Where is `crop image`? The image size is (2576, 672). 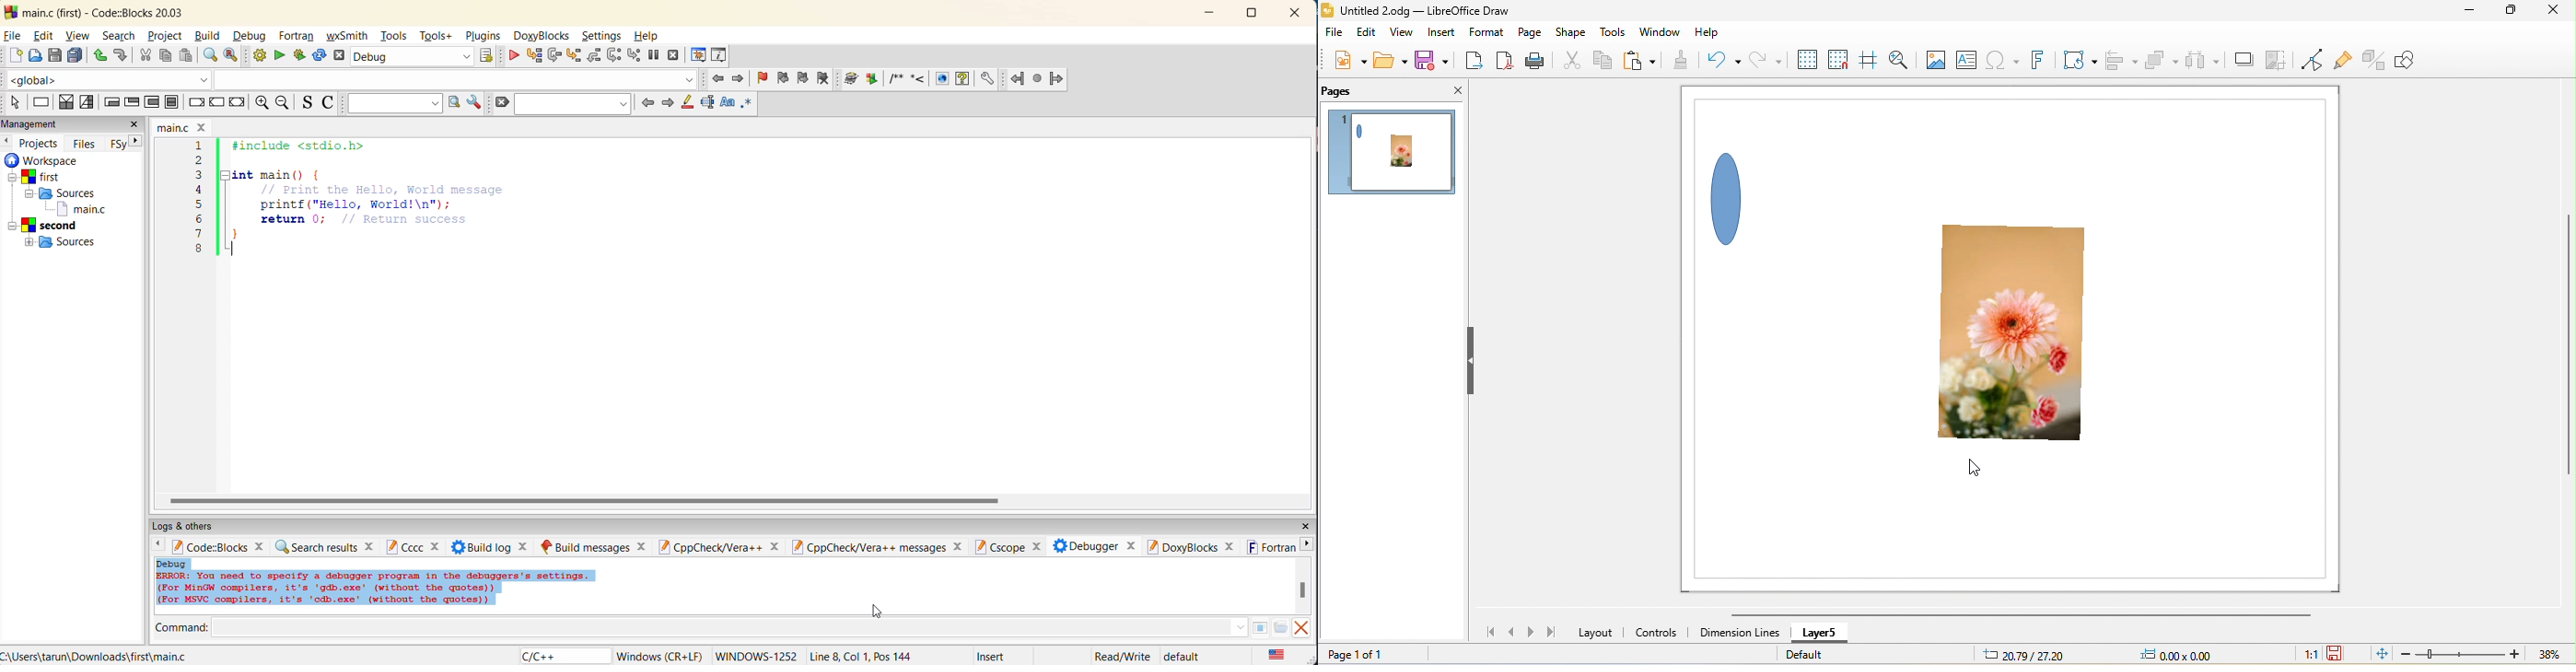
crop image is located at coordinates (2267, 61).